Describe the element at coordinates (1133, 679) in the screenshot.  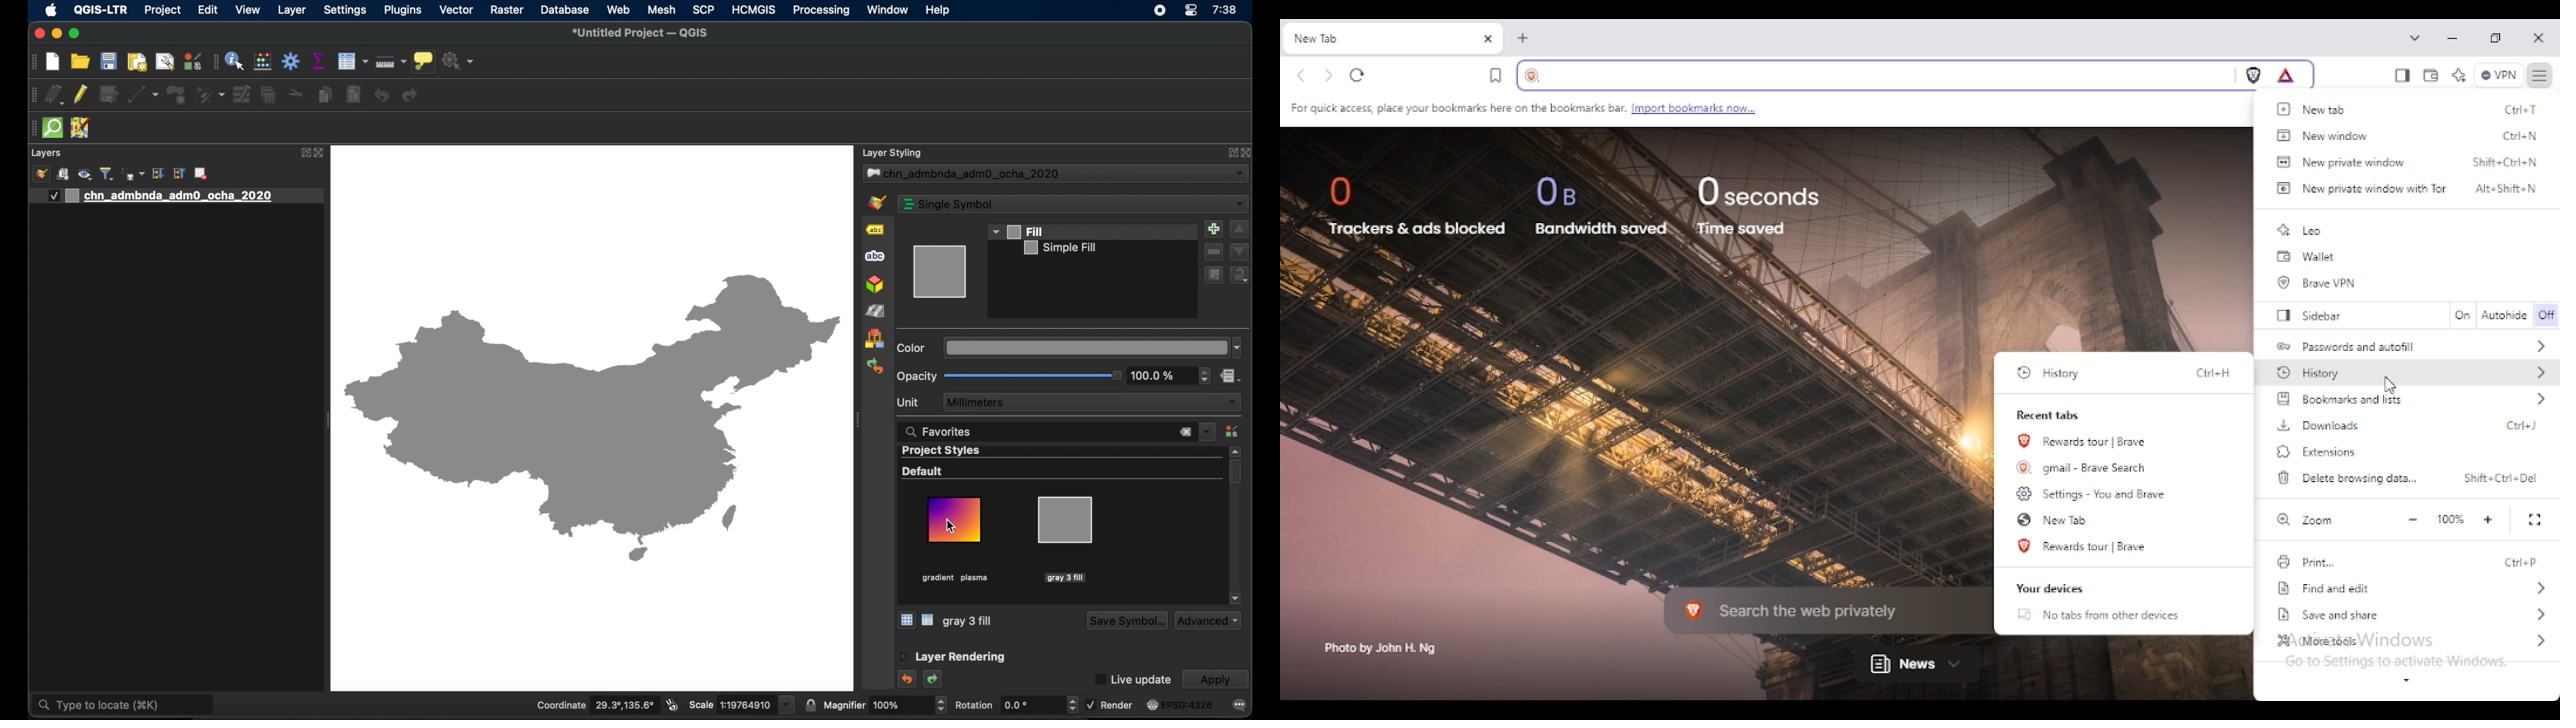
I see `live update` at that location.